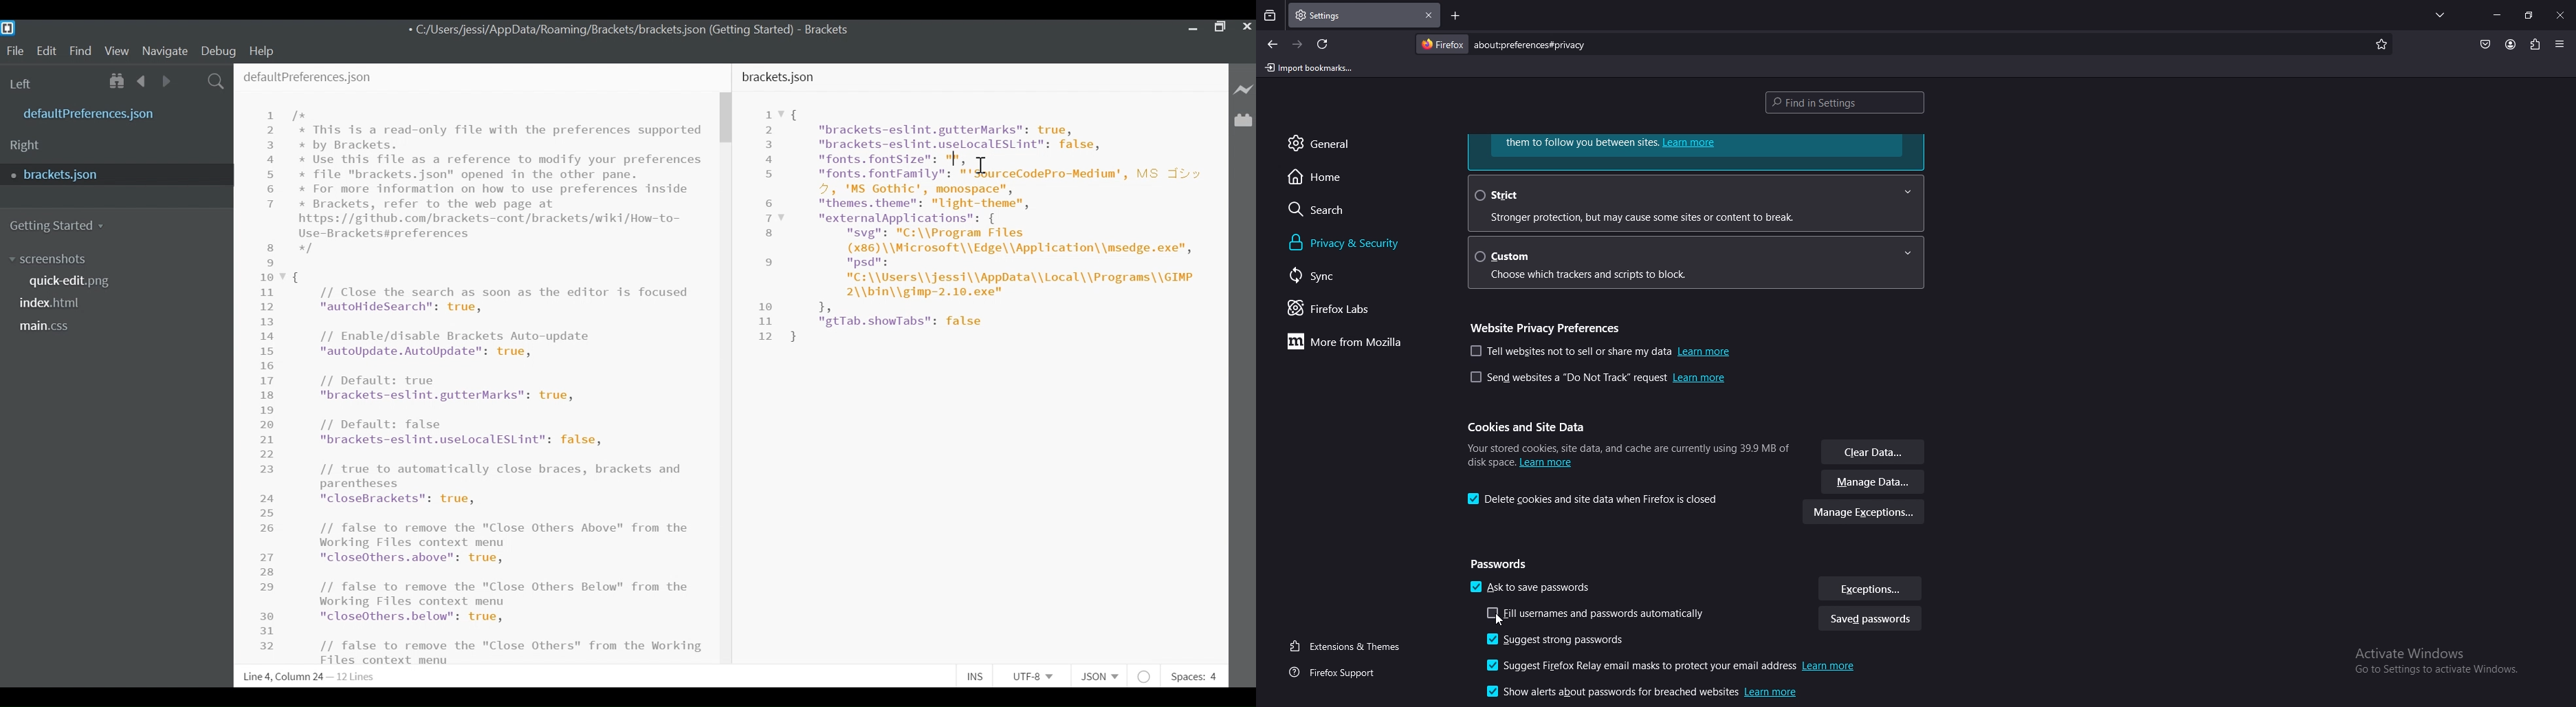  Describe the element at coordinates (166, 50) in the screenshot. I see `Navigate` at that location.